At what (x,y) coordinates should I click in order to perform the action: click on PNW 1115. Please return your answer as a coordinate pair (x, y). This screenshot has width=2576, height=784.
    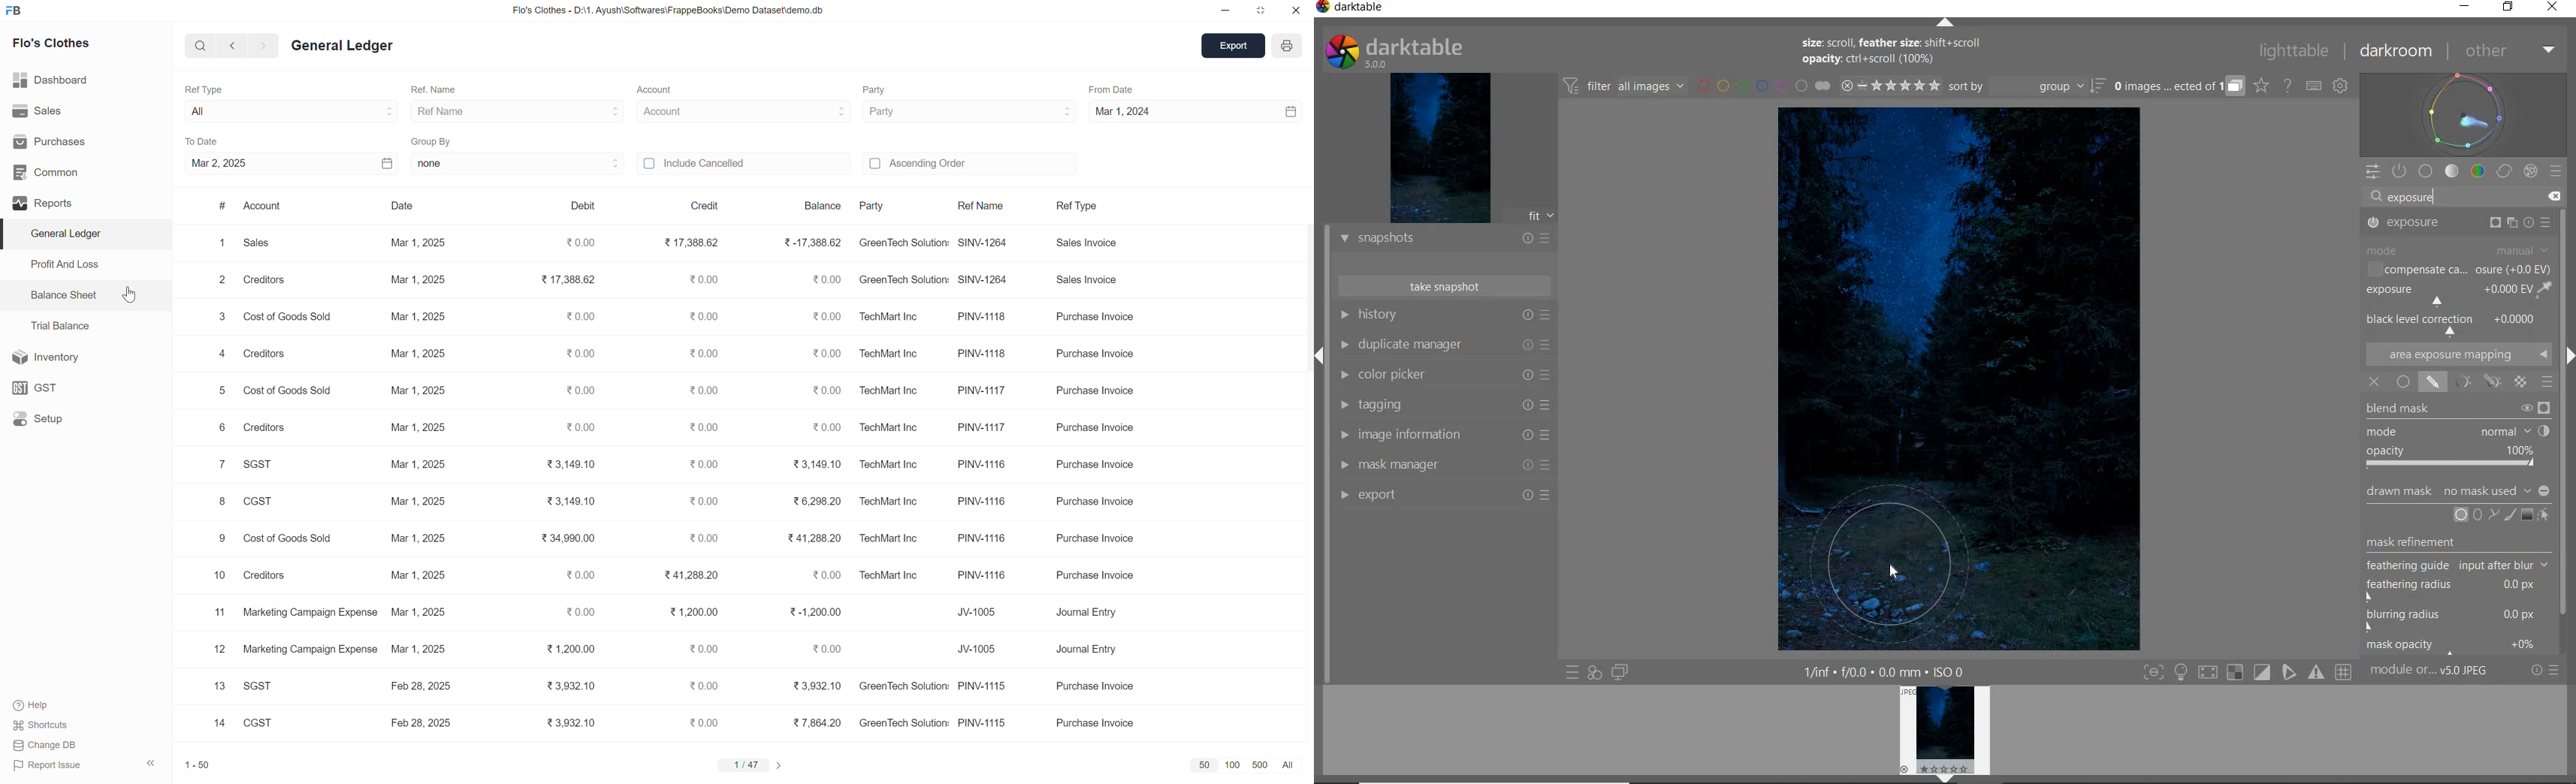
    Looking at the image, I should click on (984, 723).